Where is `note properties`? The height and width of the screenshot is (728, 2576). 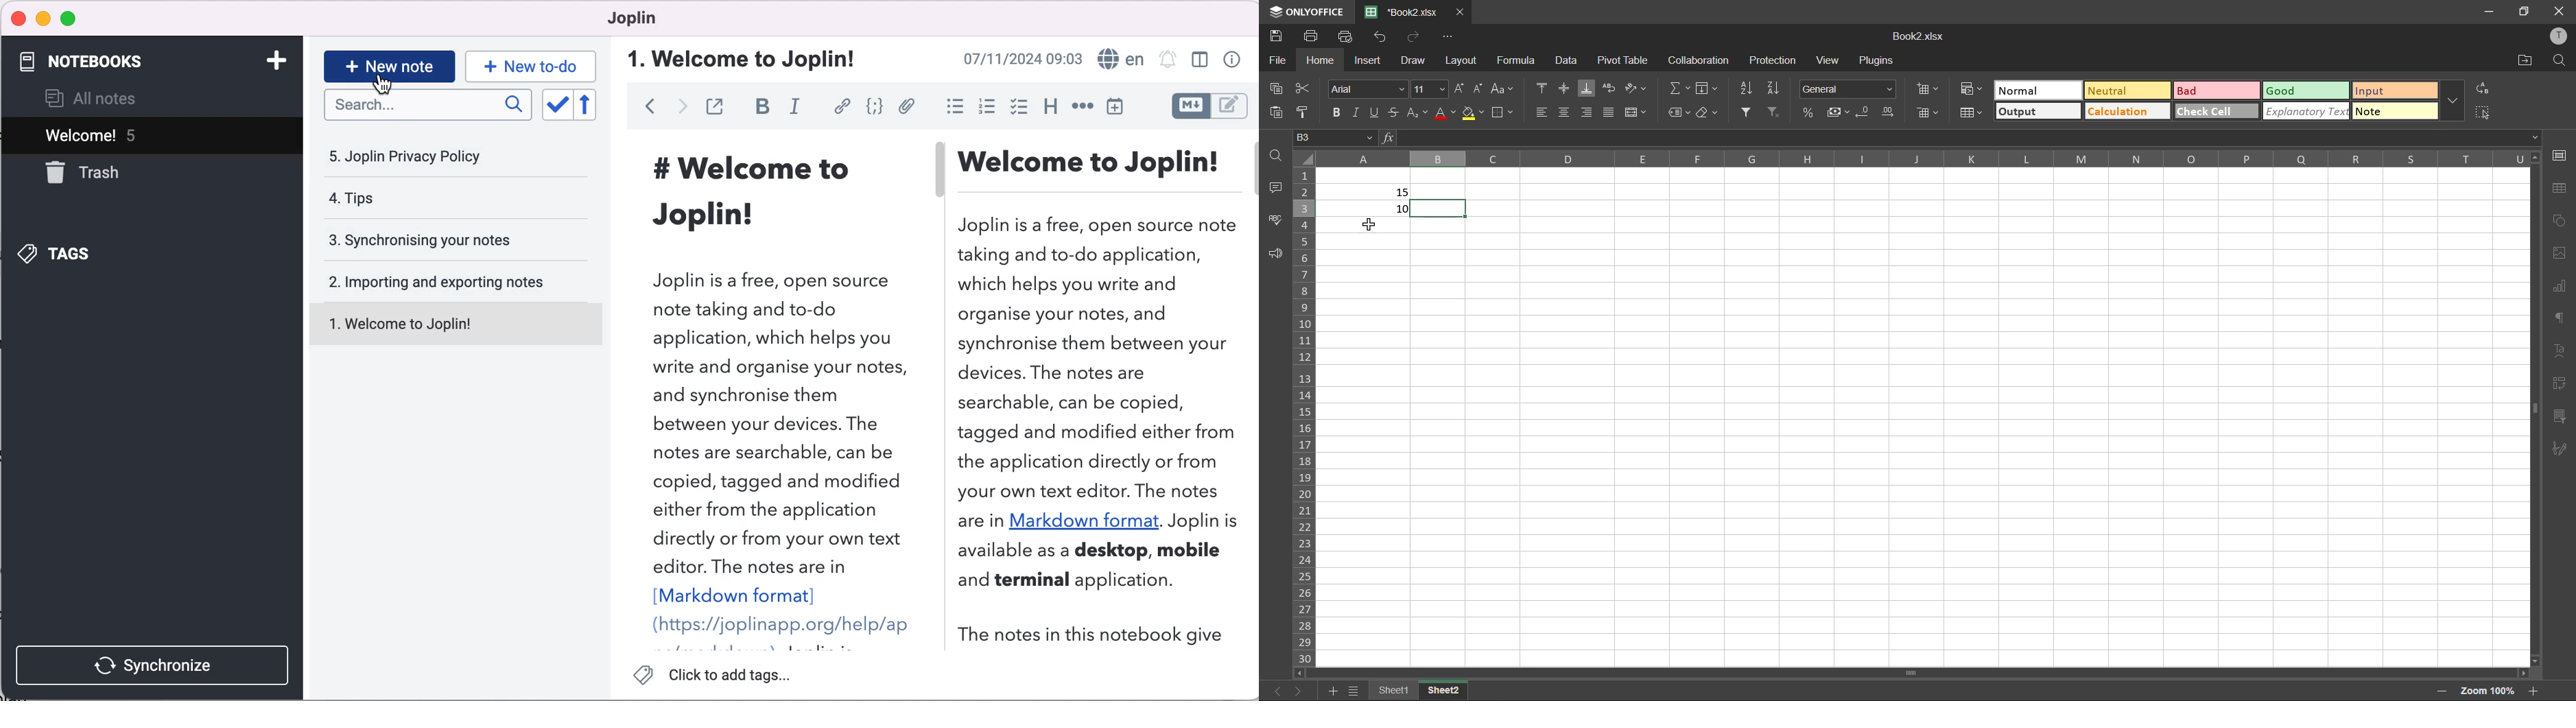
note properties is located at coordinates (1233, 61).